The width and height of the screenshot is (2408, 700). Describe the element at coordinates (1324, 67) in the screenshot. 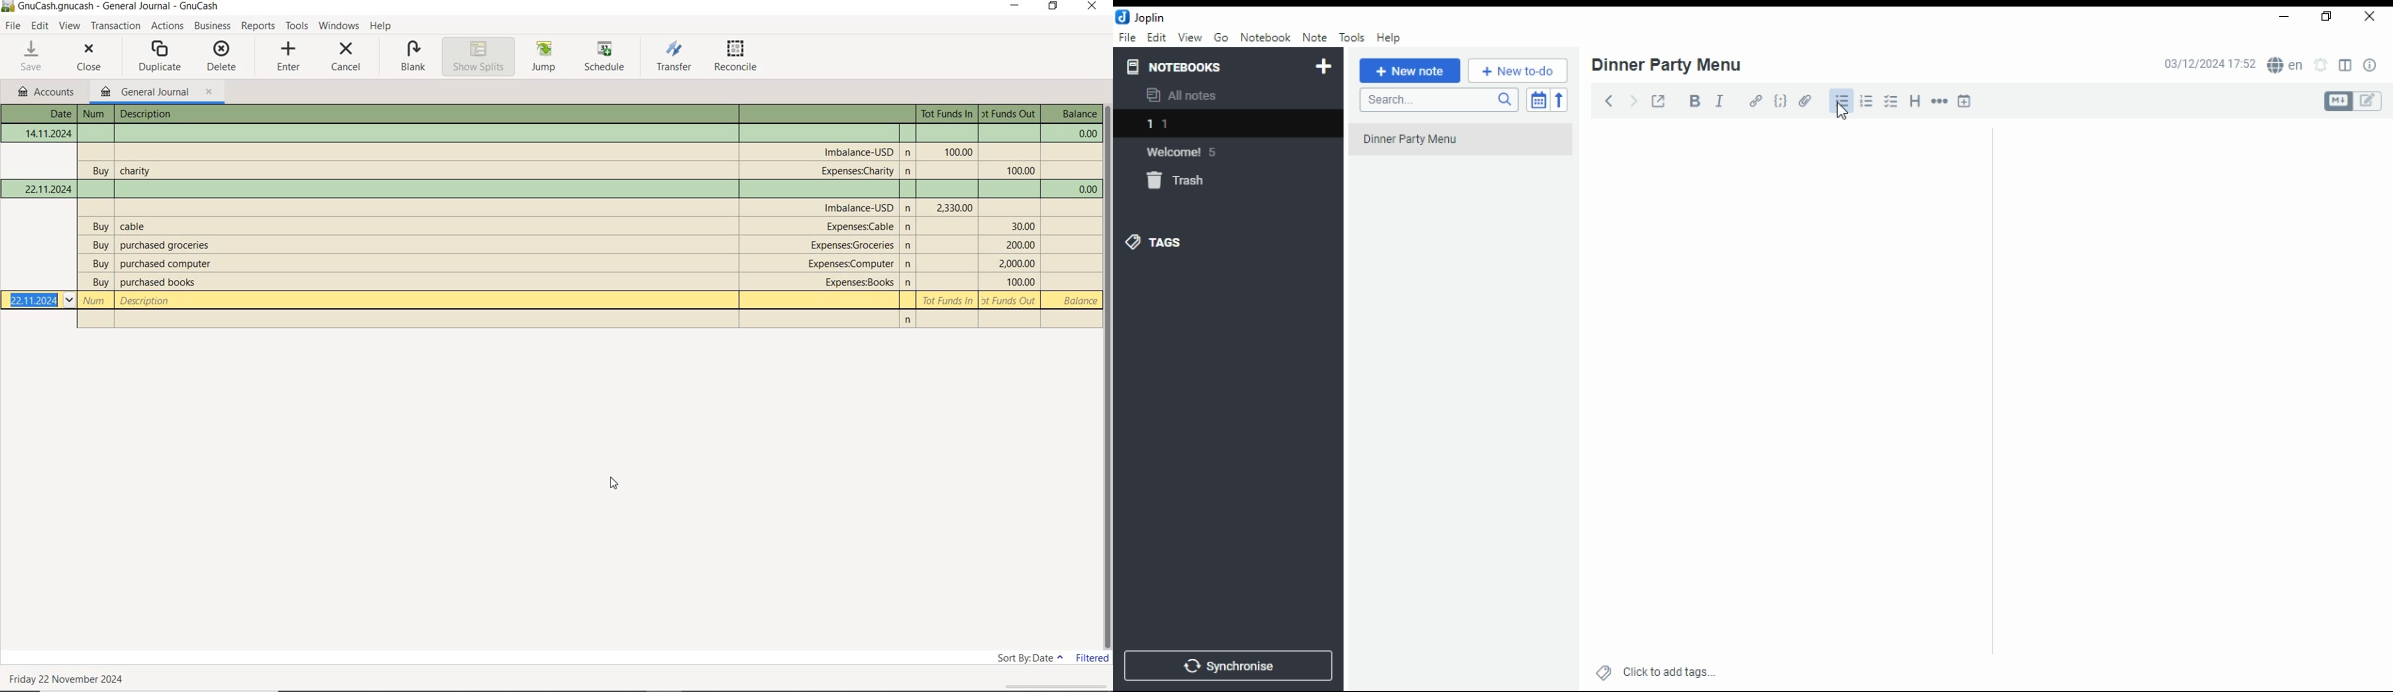

I see `new notebook` at that location.